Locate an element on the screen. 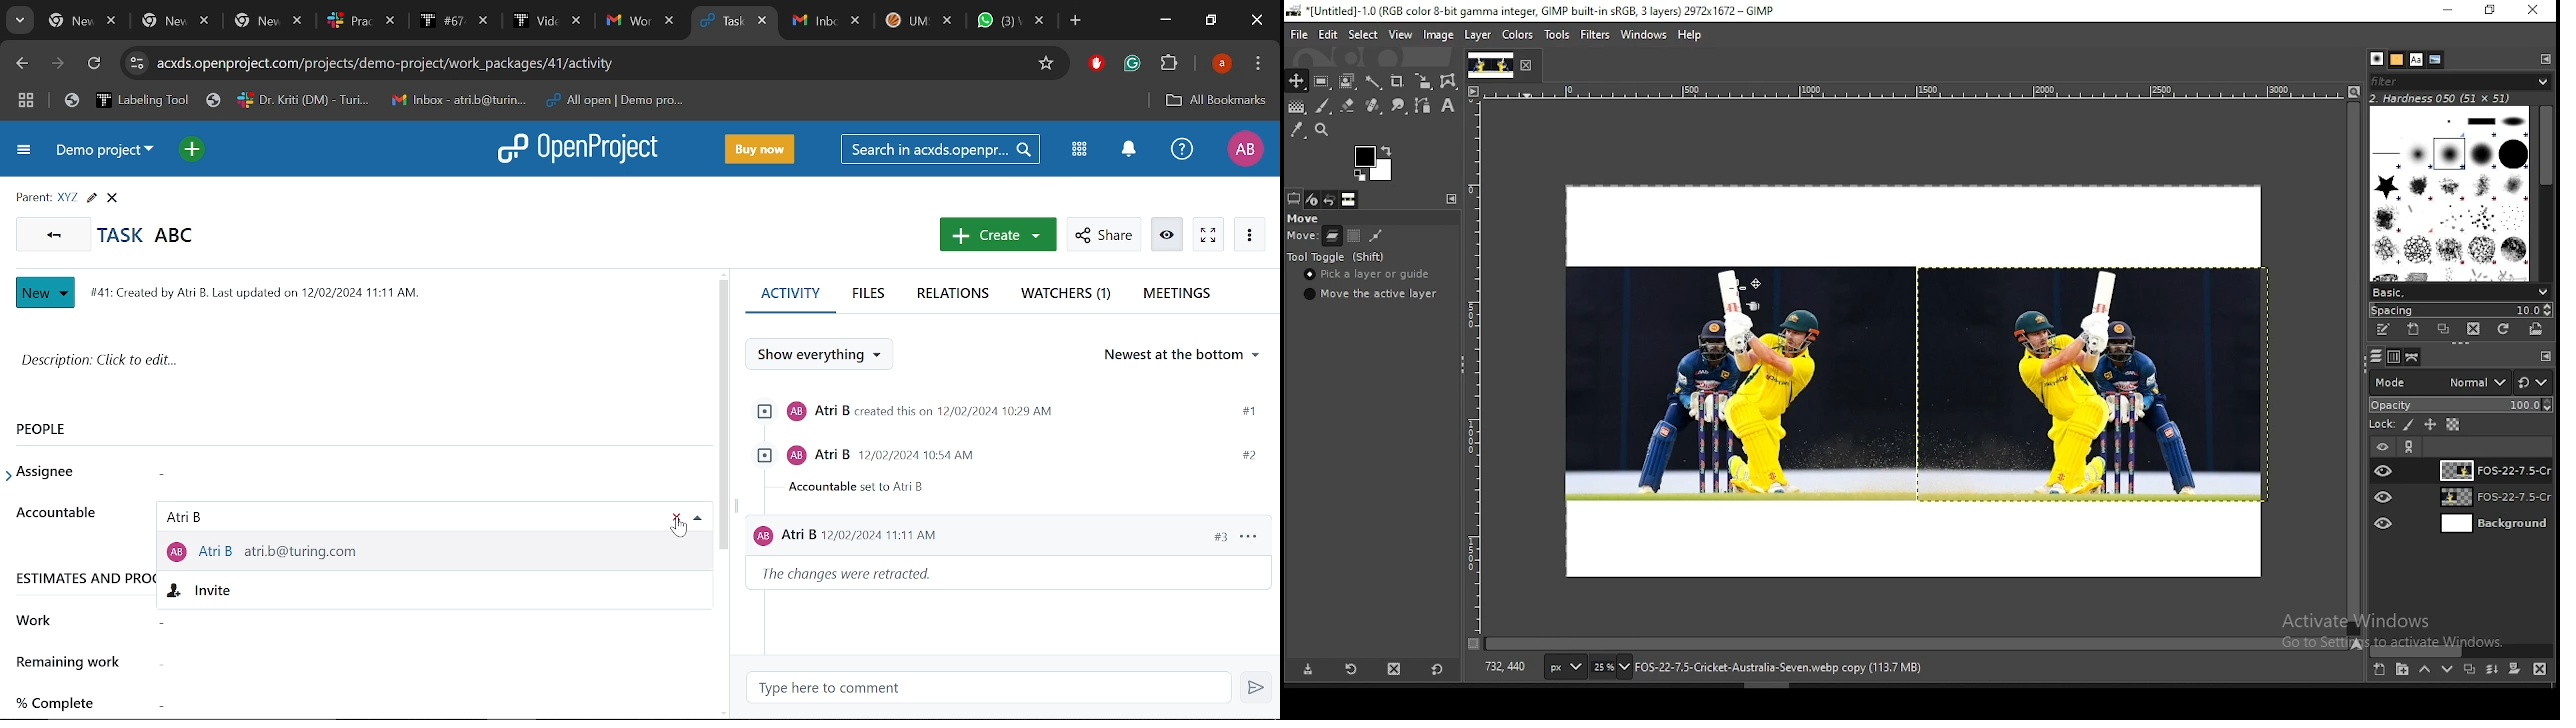 This screenshot has width=2576, height=728. units is located at coordinates (1565, 668).